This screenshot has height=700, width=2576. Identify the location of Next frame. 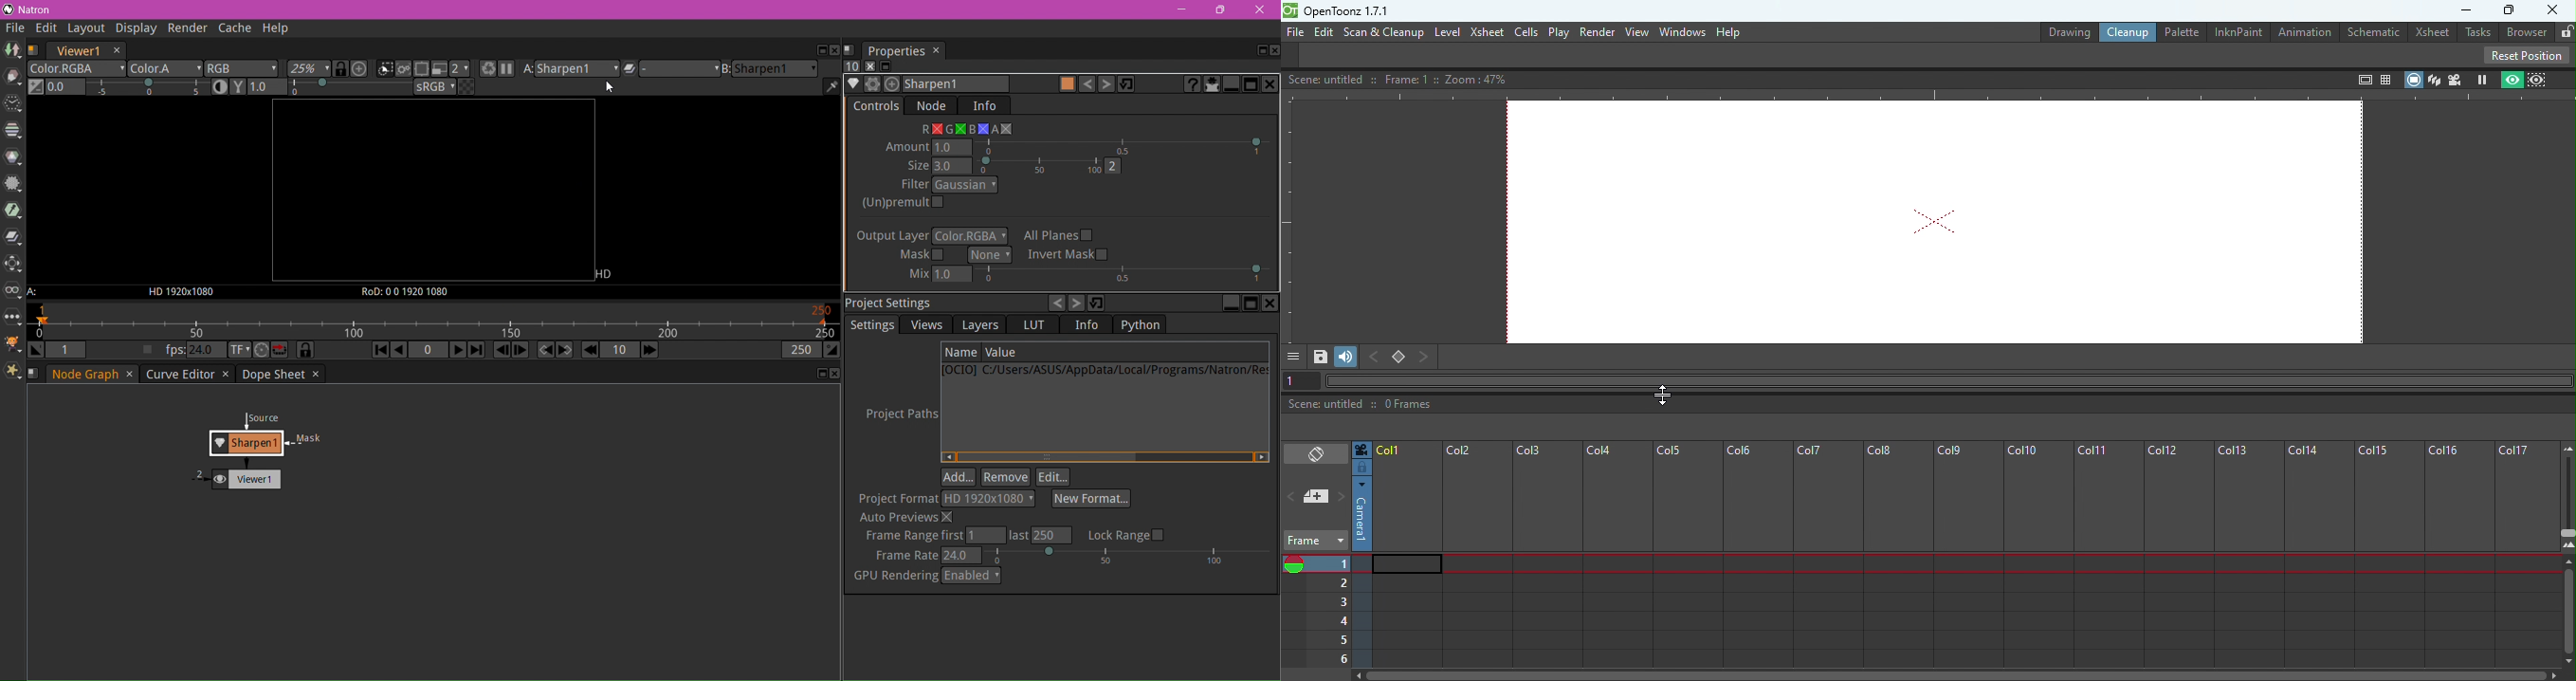
(520, 351).